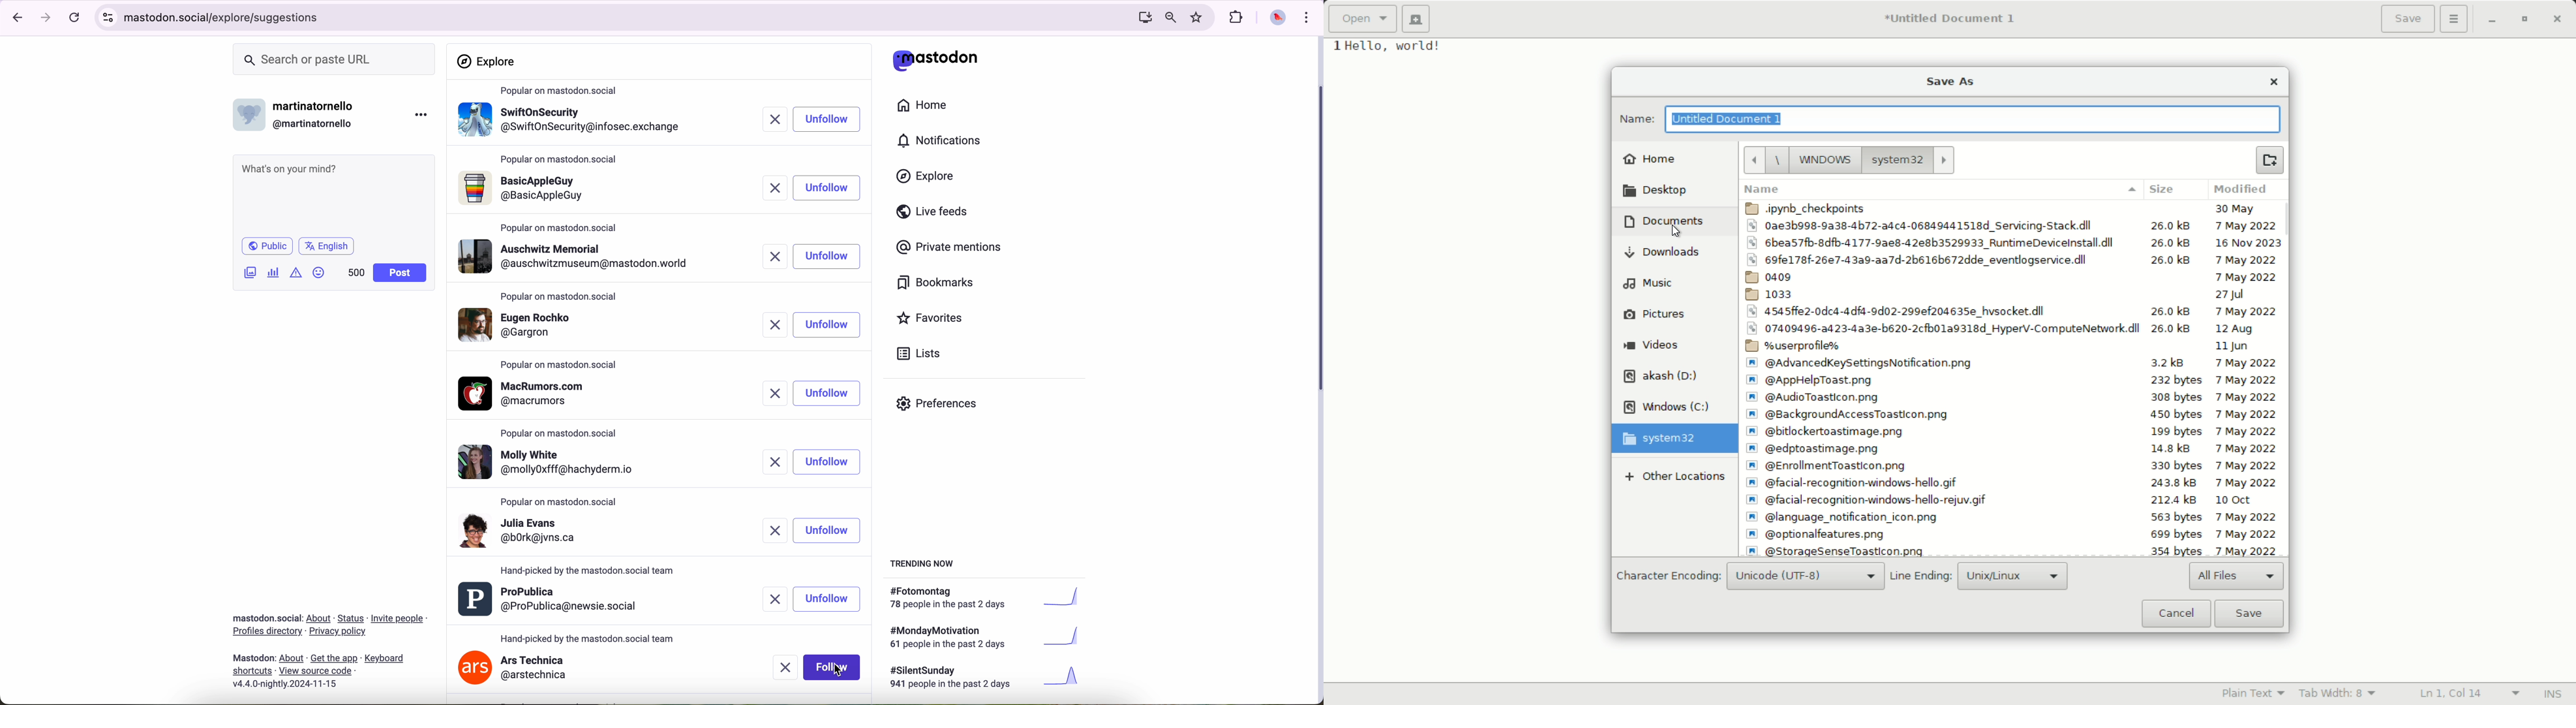  I want to click on profile, so click(571, 123).